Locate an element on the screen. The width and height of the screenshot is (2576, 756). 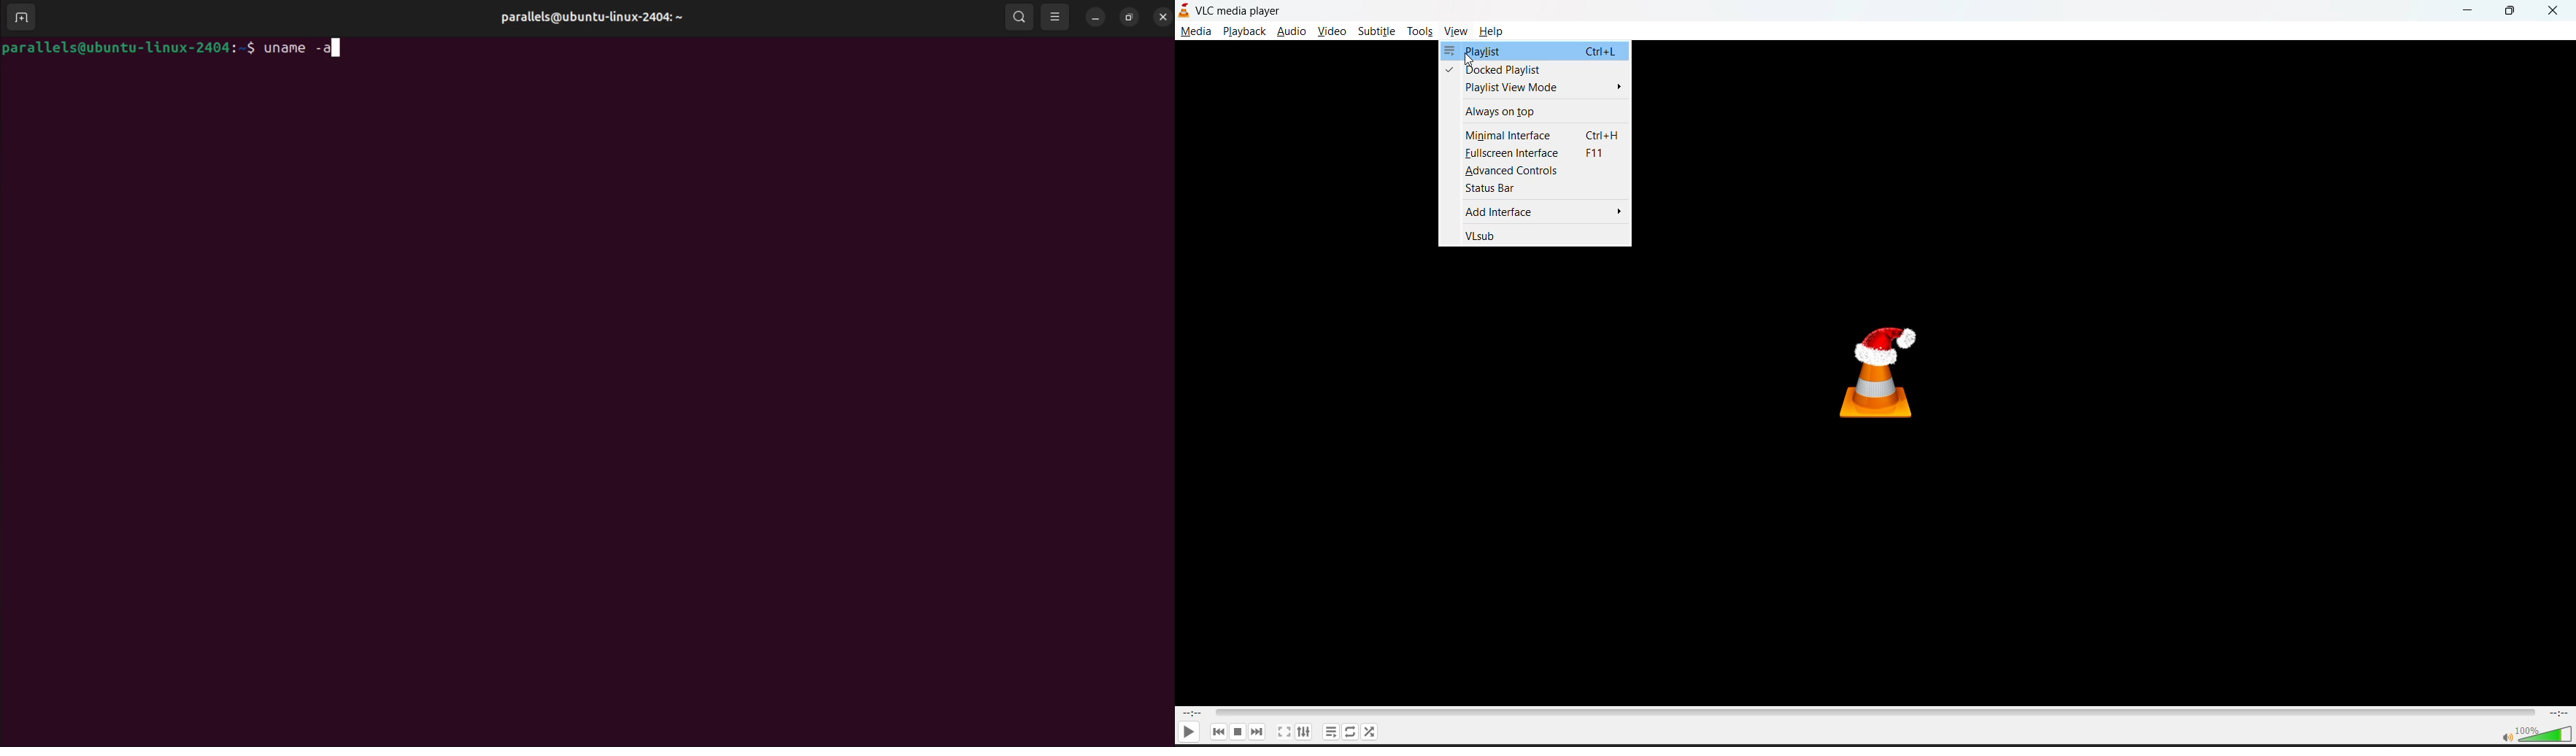
advanced controls is located at coordinates (1534, 171).